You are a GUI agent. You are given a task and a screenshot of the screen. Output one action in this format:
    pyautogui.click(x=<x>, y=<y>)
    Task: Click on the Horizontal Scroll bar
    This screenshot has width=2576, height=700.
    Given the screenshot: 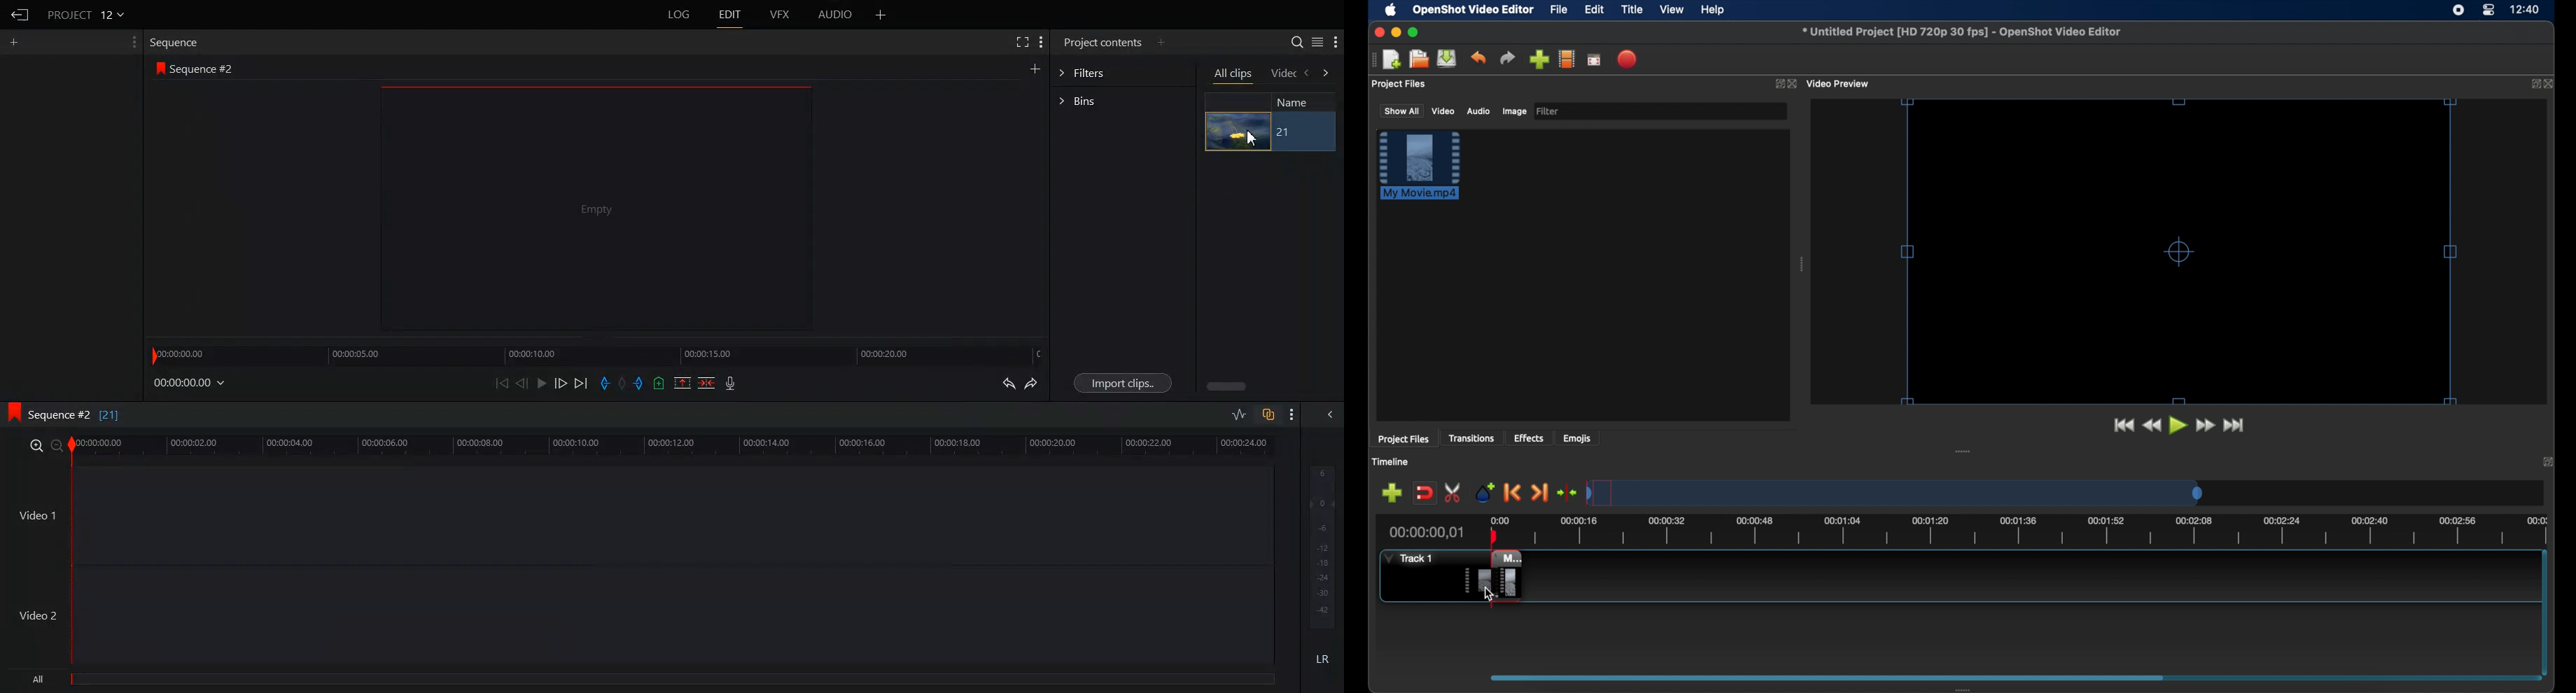 What is the action you would take?
    pyautogui.click(x=1225, y=386)
    